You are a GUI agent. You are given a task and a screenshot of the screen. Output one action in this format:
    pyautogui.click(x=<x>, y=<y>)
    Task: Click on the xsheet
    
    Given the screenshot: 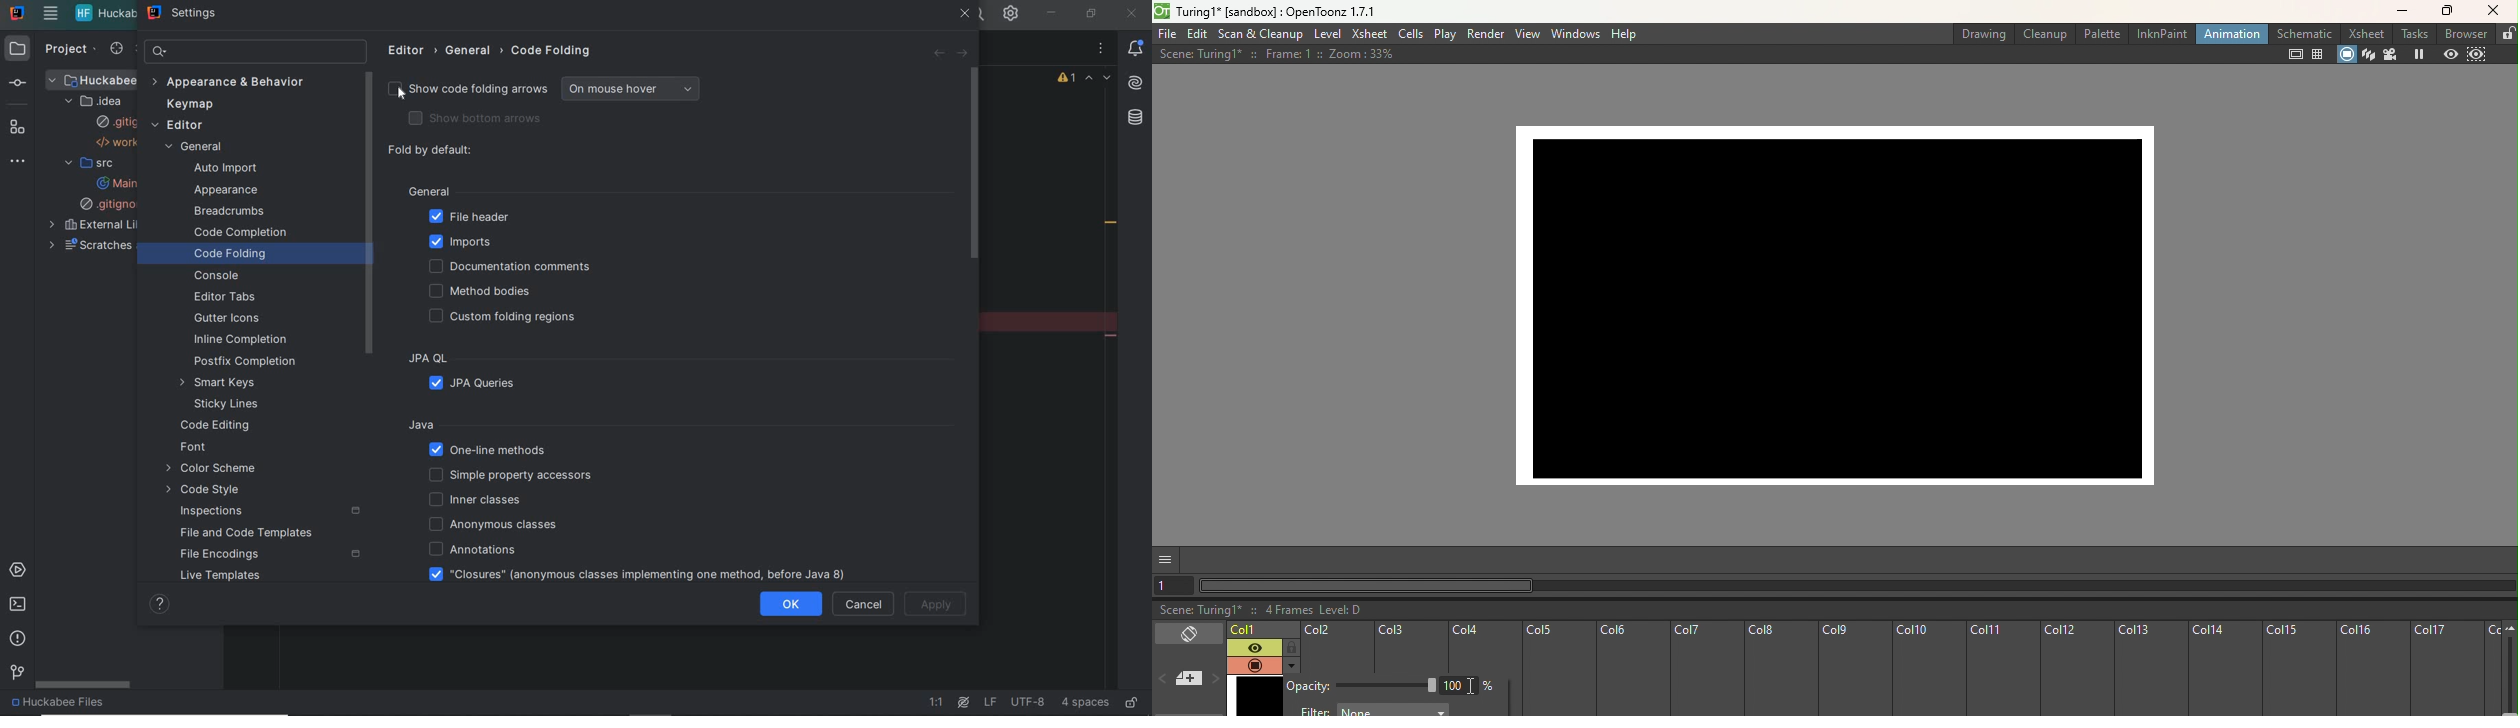 What is the action you would take?
    pyautogui.click(x=1368, y=34)
    